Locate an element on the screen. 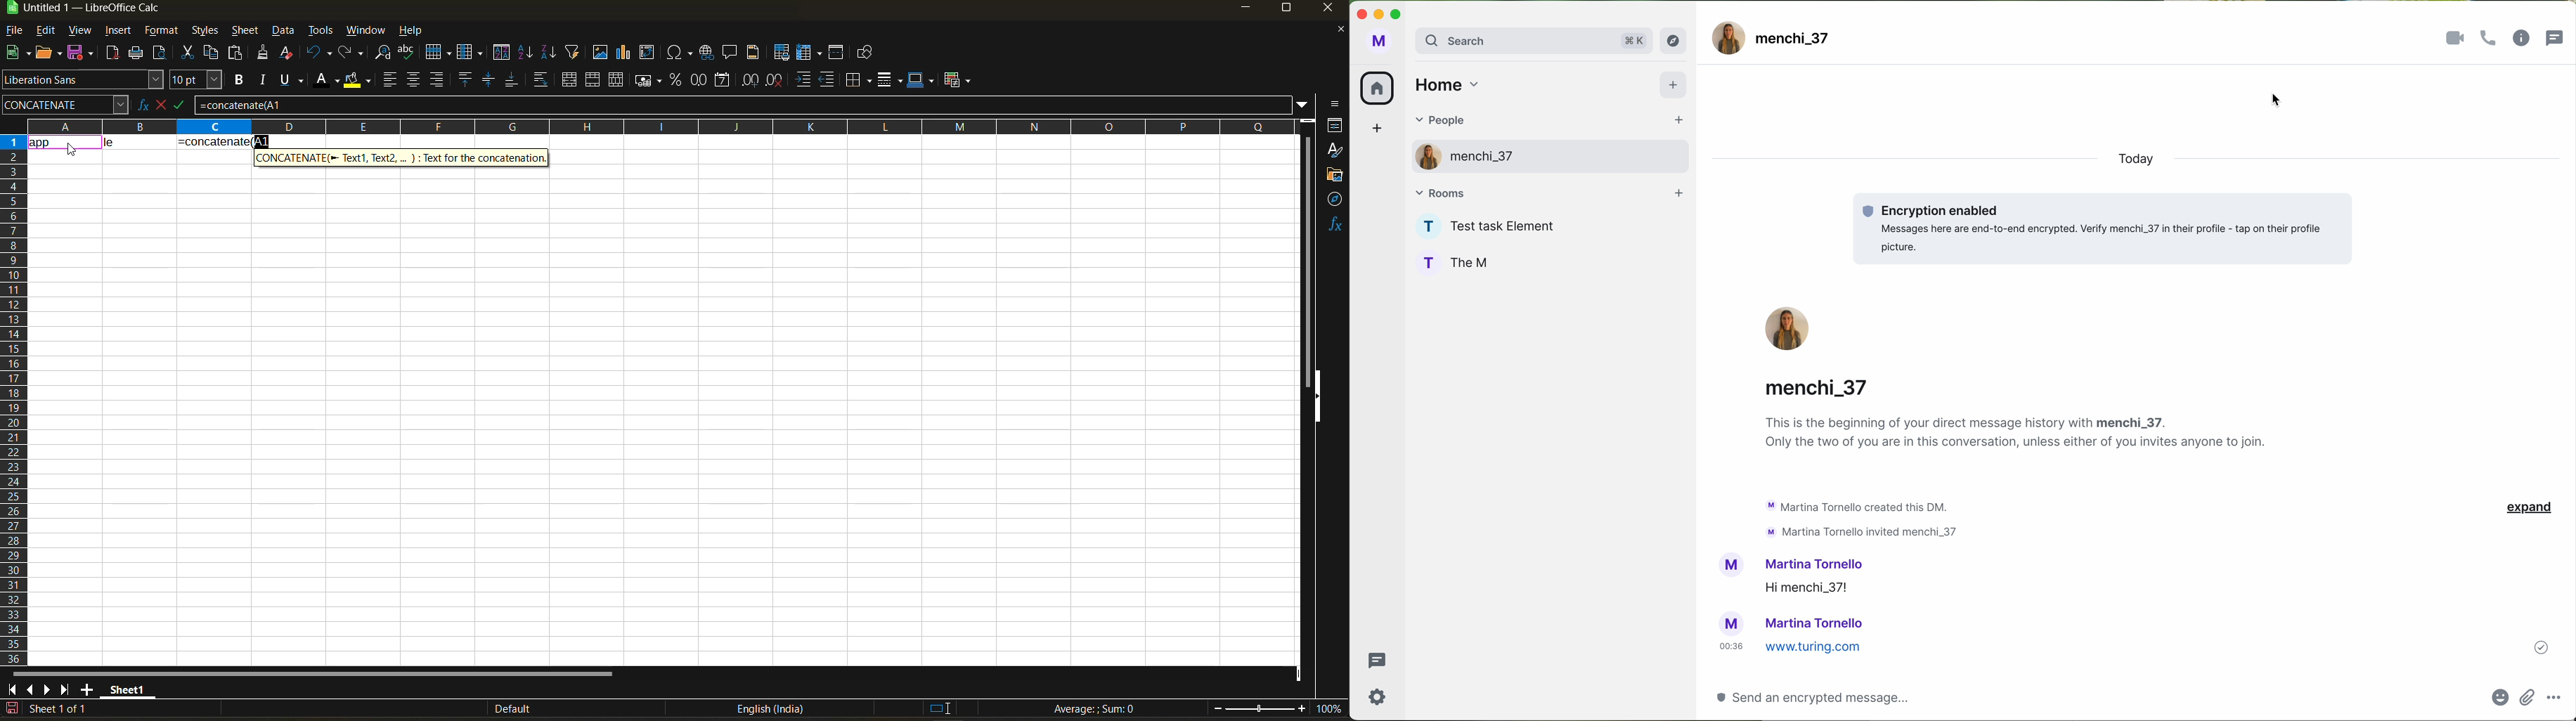 The height and width of the screenshot is (728, 2576). autofilter is located at coordinates (573, 51).